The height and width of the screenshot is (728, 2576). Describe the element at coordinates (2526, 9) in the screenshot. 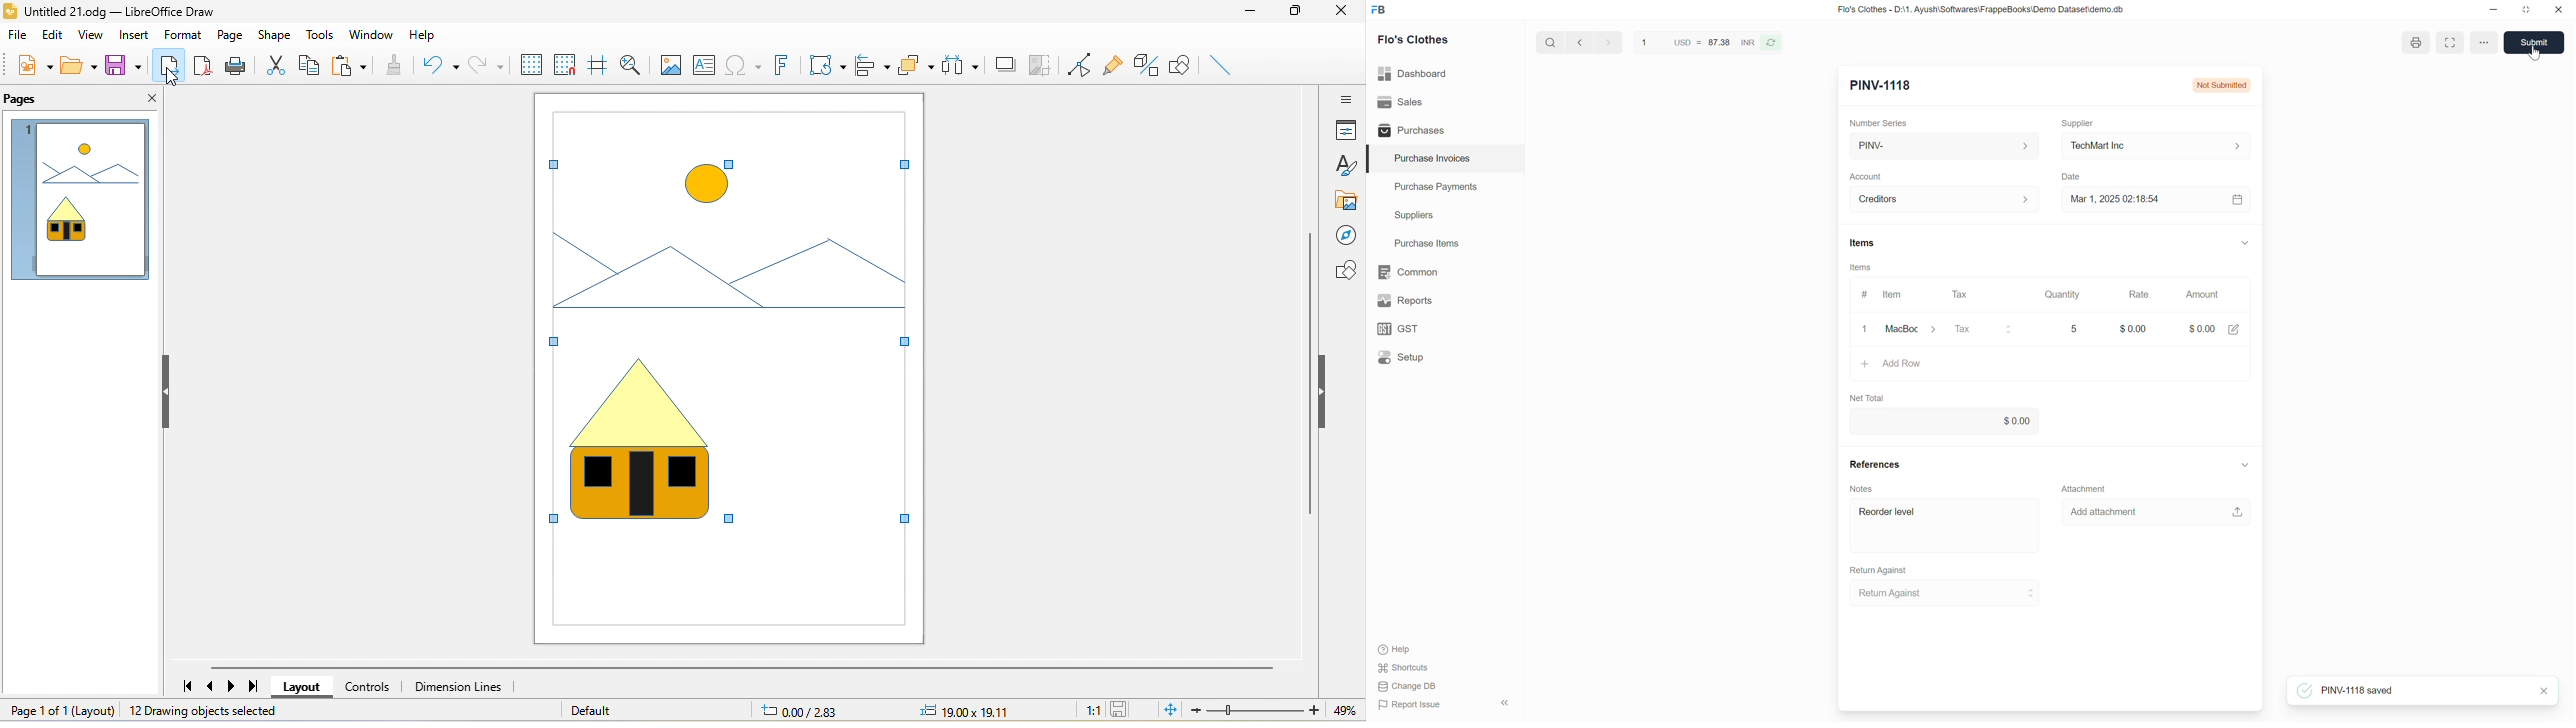

I see `Change dimension` at that location.